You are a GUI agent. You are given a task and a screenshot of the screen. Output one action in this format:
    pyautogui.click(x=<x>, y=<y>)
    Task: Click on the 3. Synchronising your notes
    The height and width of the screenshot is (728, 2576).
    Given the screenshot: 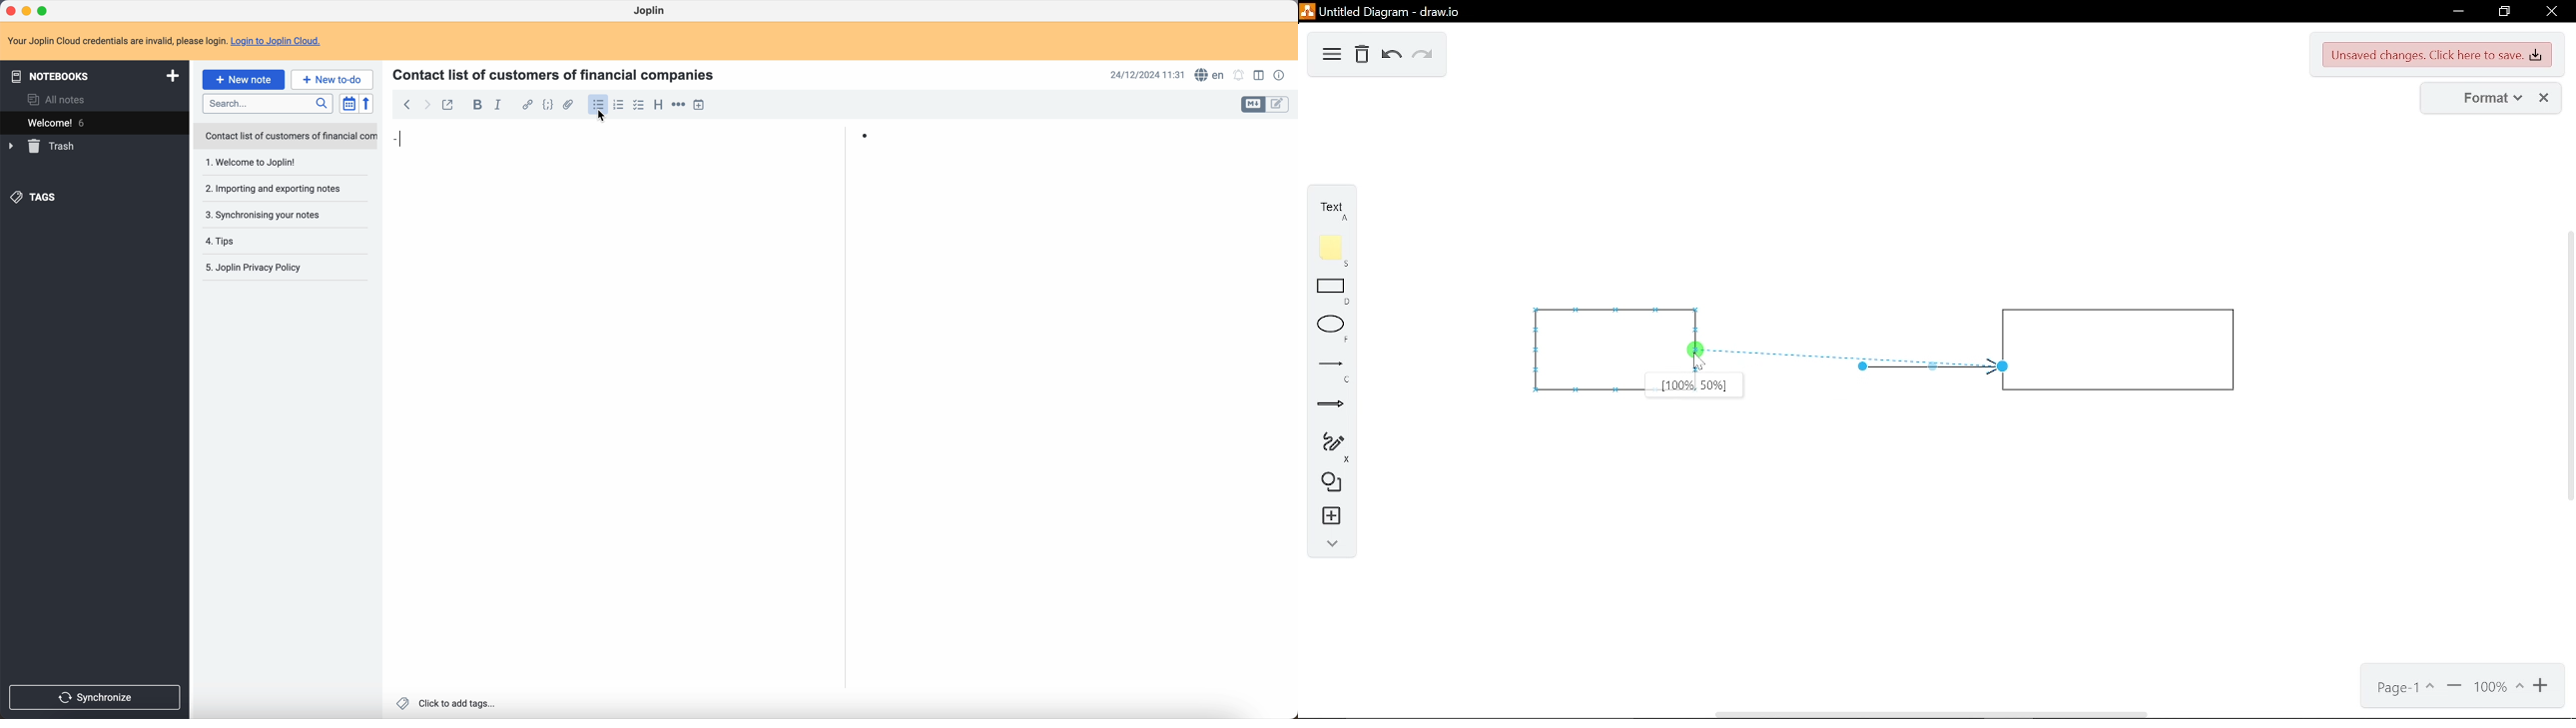 What is the action you would take?
    pyautogui.click(x=266, y=214)
    